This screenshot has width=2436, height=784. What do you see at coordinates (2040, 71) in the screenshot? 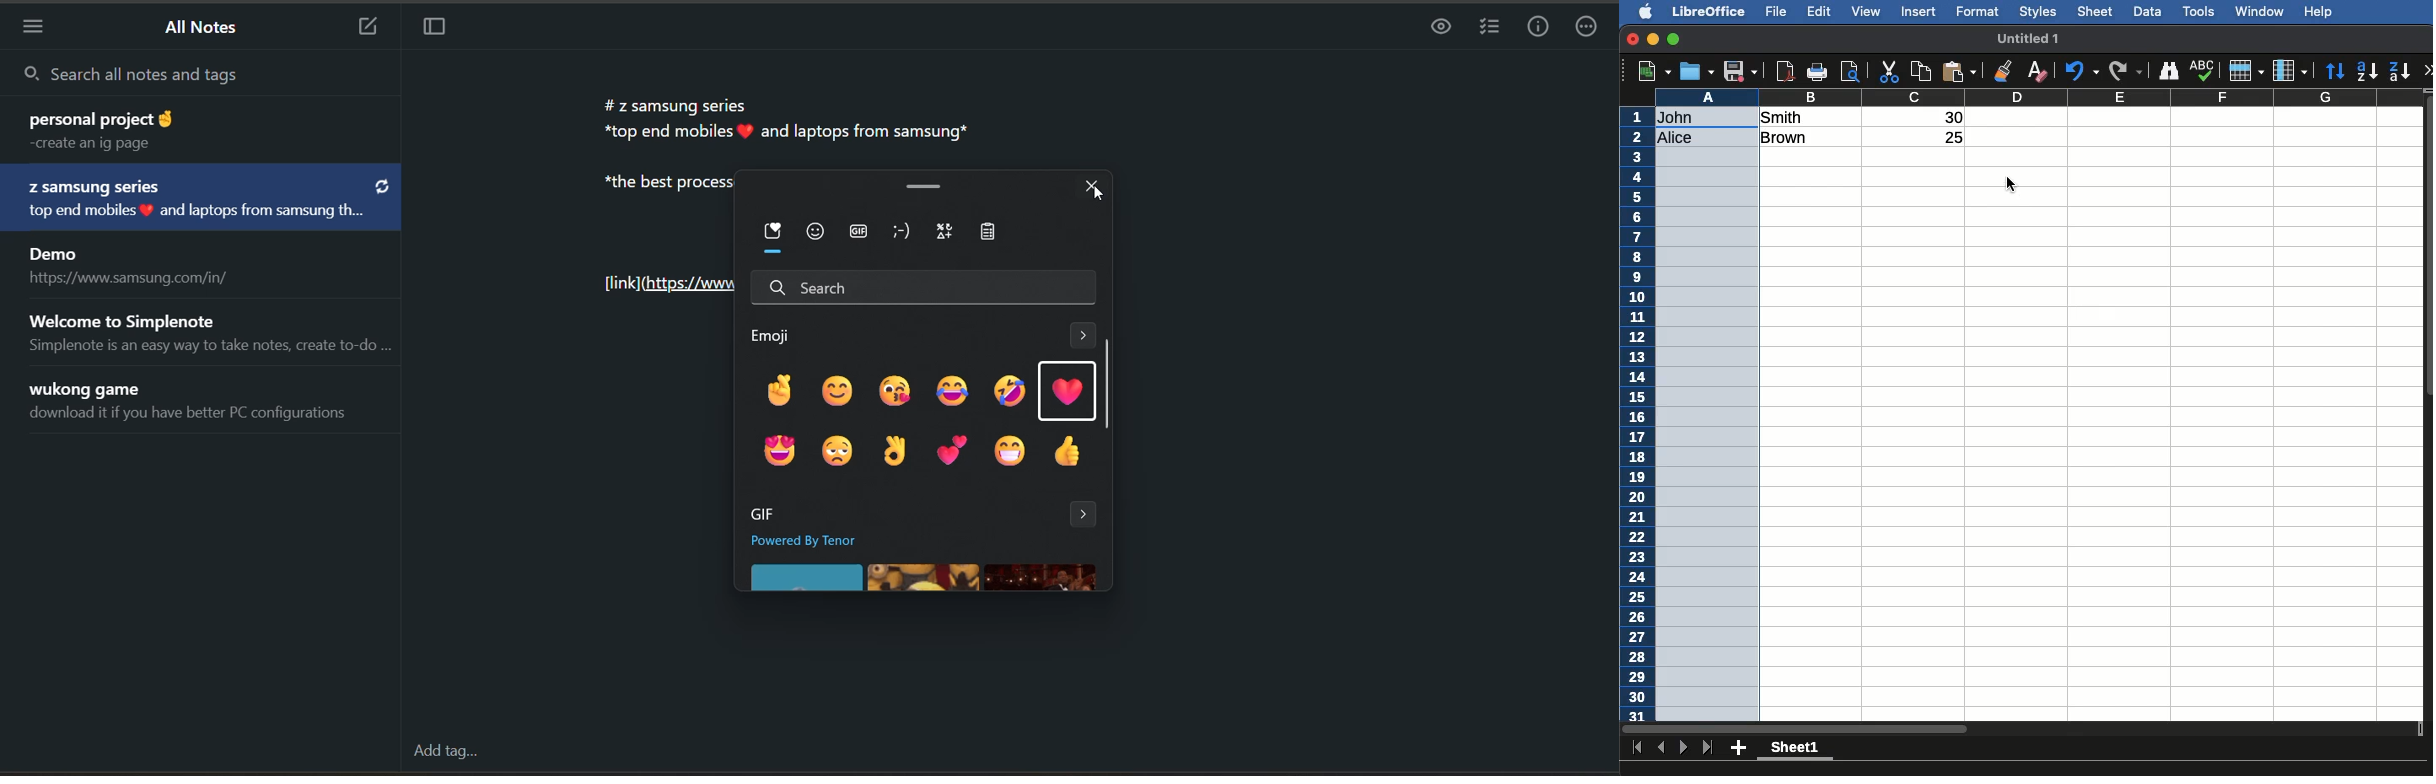
I see `Clear formatting` at bounding box center [2040, 71].